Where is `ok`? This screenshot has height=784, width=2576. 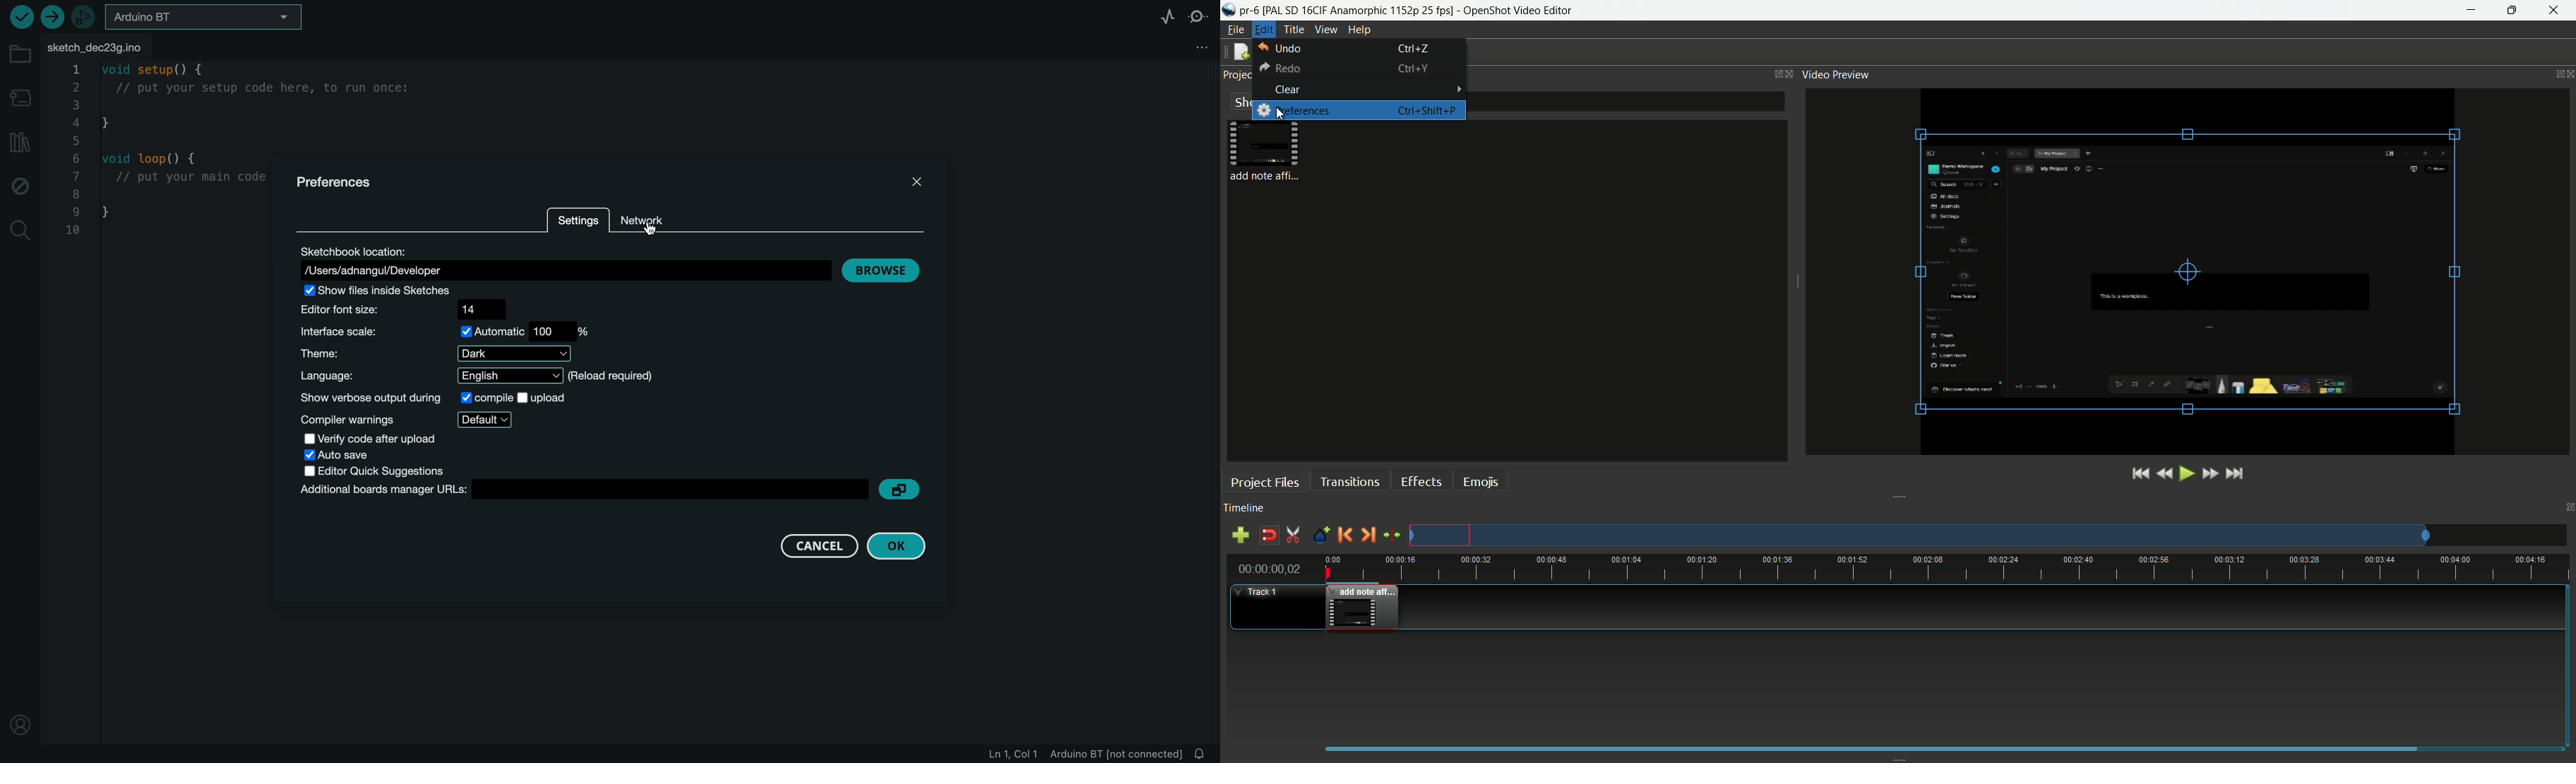
ok is located at coordinates (902, 546).